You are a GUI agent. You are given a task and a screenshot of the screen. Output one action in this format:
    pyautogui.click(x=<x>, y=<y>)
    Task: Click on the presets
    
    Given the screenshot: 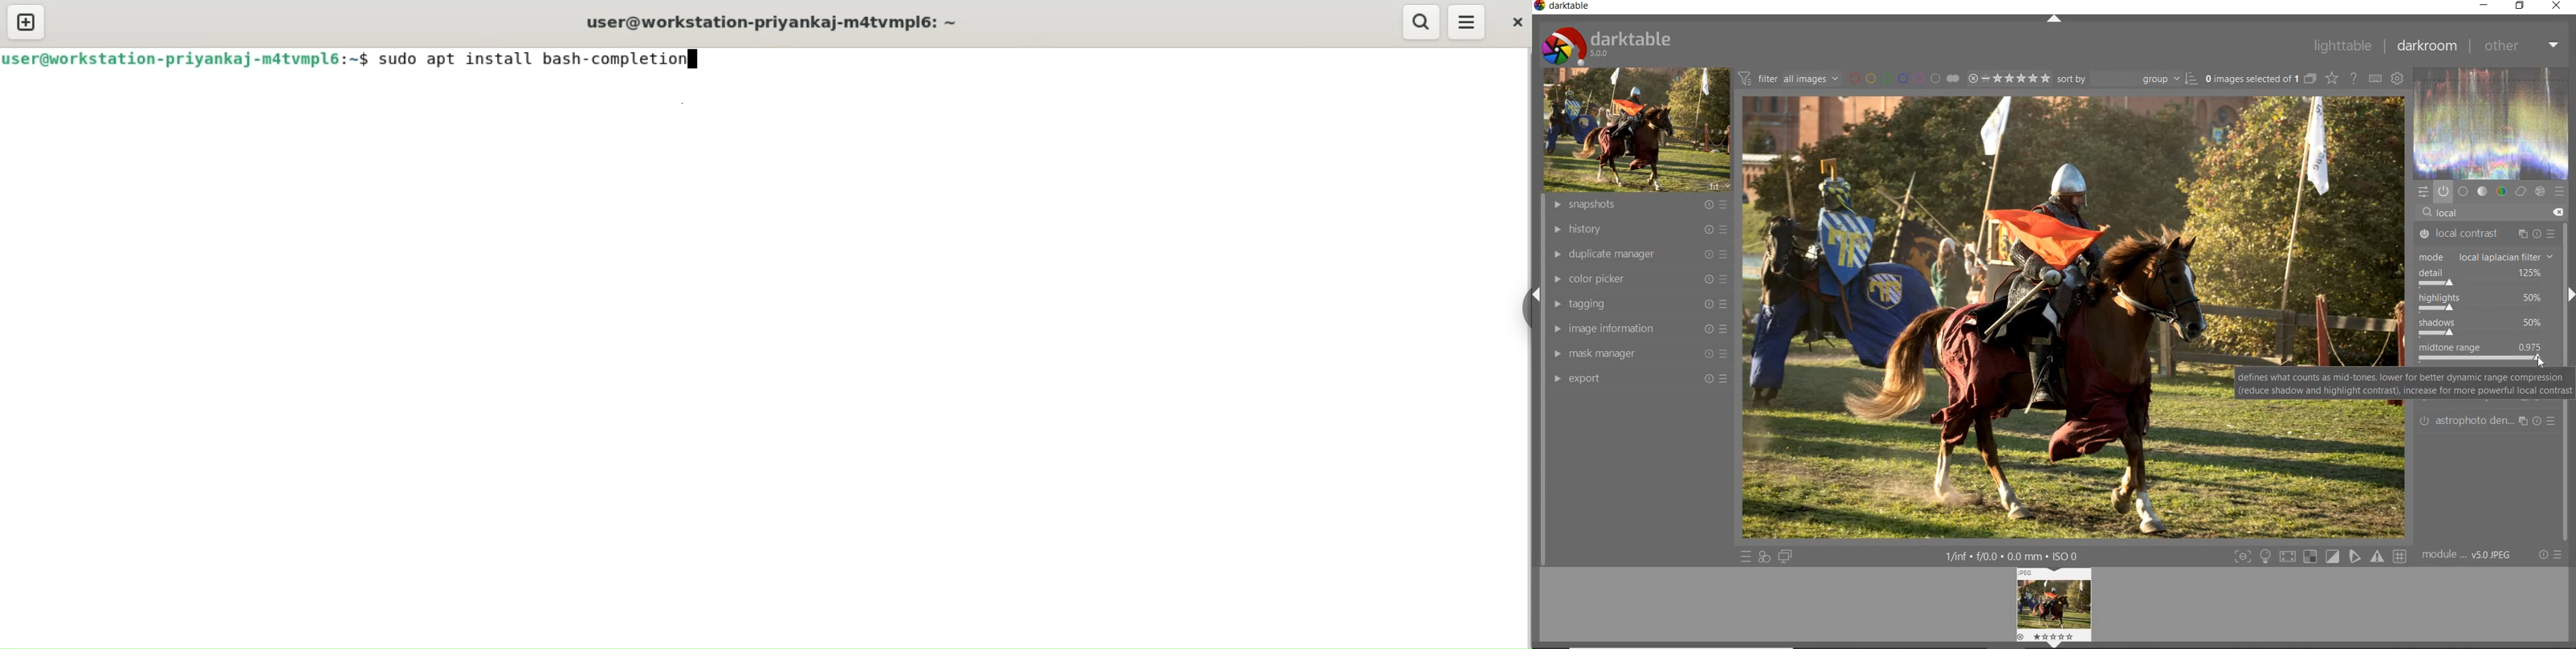 What is the action you would take?
    pyautogui.click(x=2559, y=192)
    